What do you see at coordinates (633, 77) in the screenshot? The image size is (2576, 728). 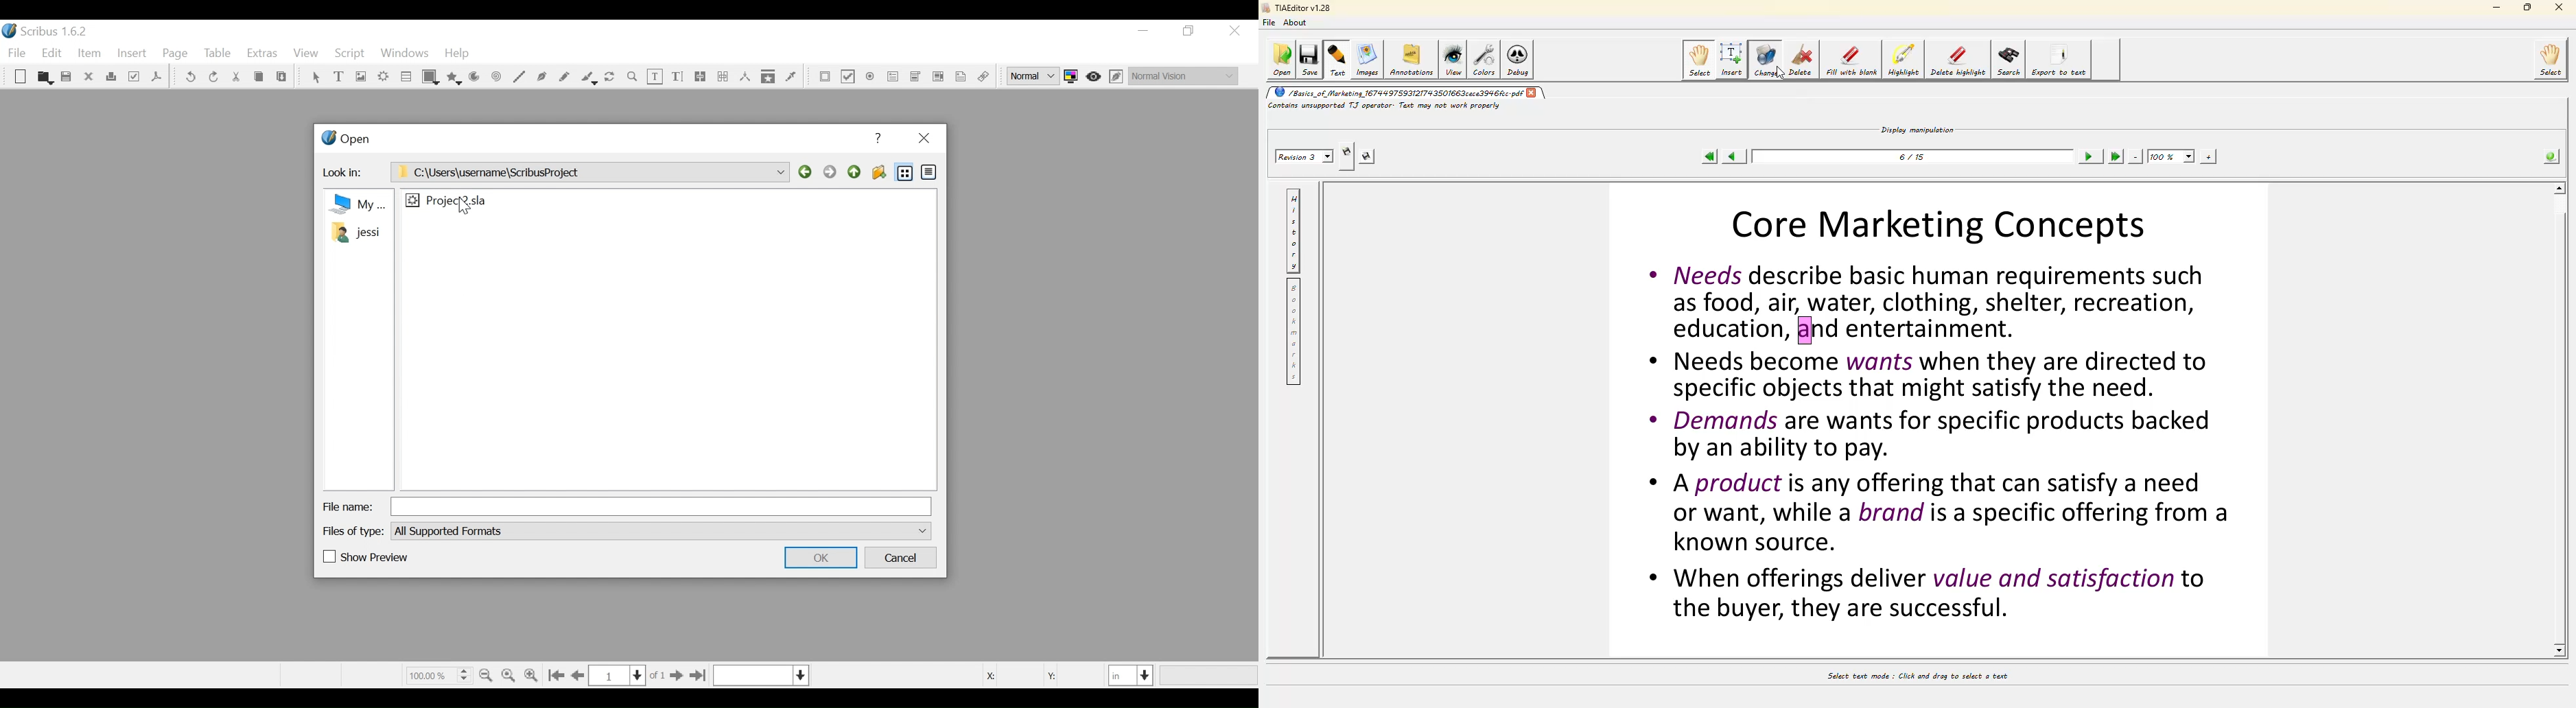 I see `Zoom` at bounding box center [633, 77].